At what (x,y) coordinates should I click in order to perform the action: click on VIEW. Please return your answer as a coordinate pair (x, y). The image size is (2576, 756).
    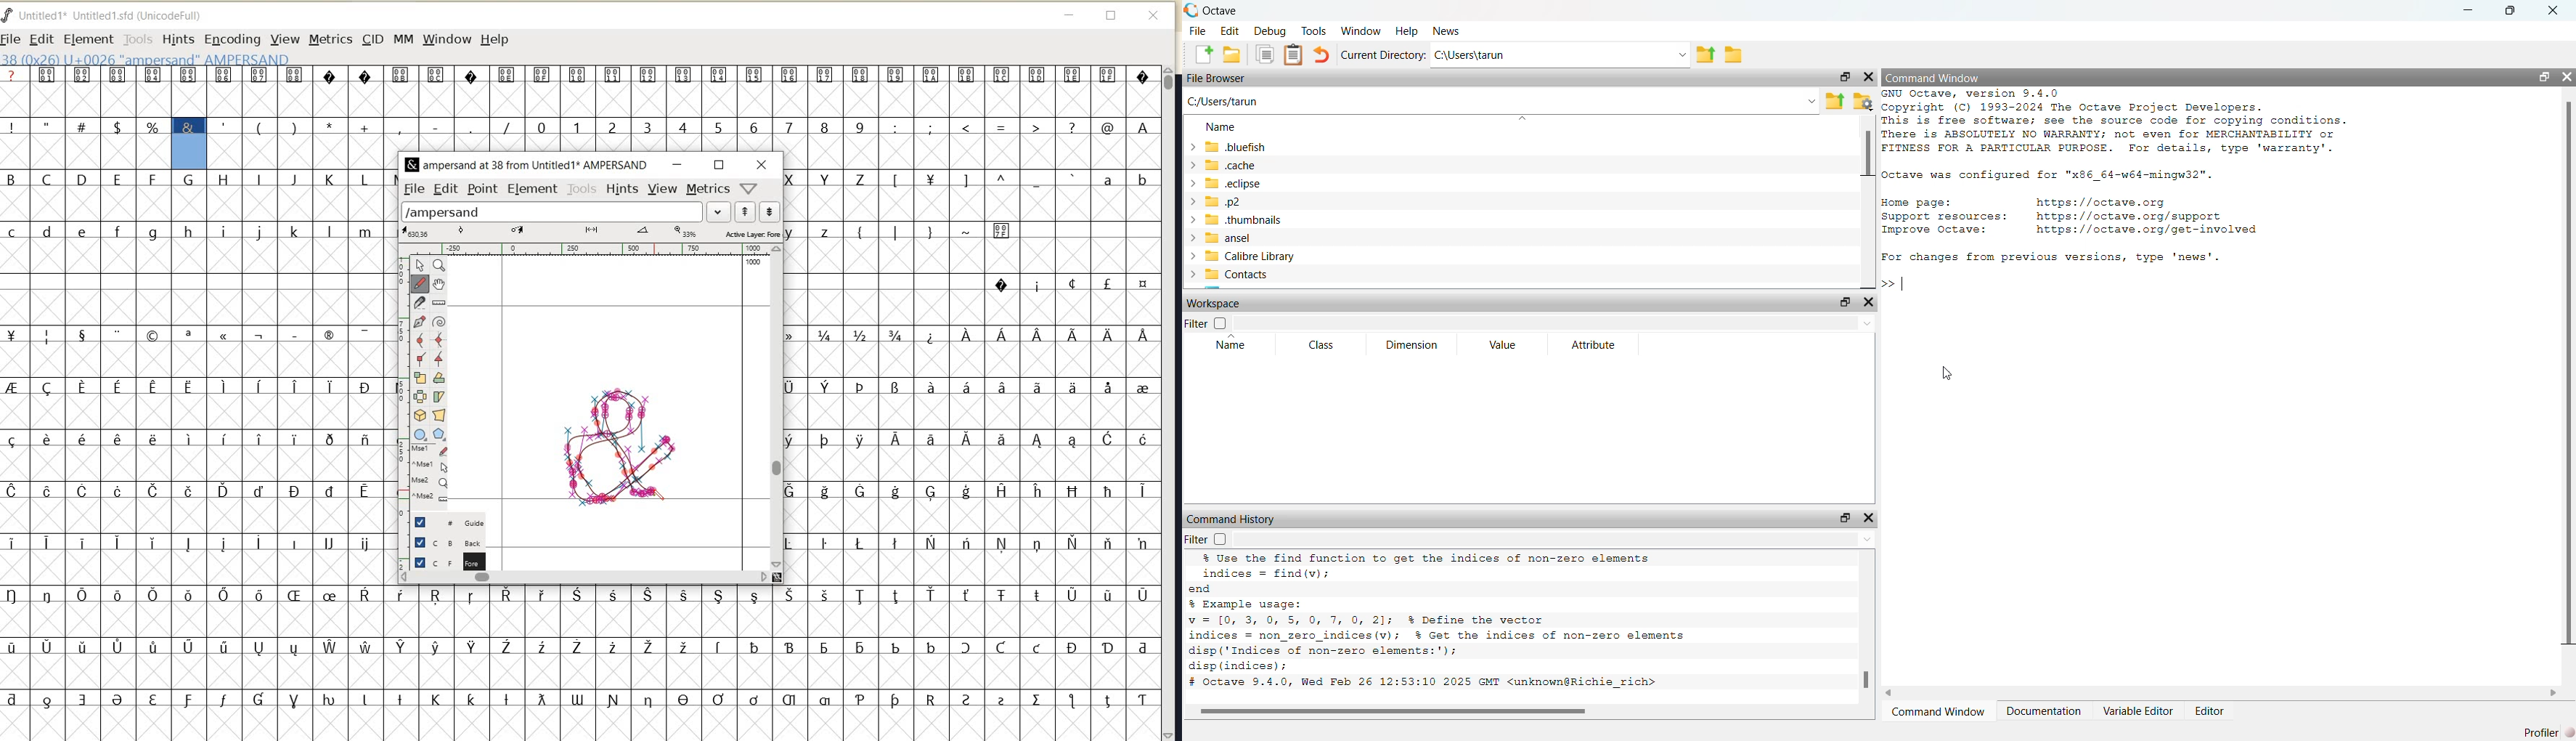
    Looking at the image, I should click on (664, 189).